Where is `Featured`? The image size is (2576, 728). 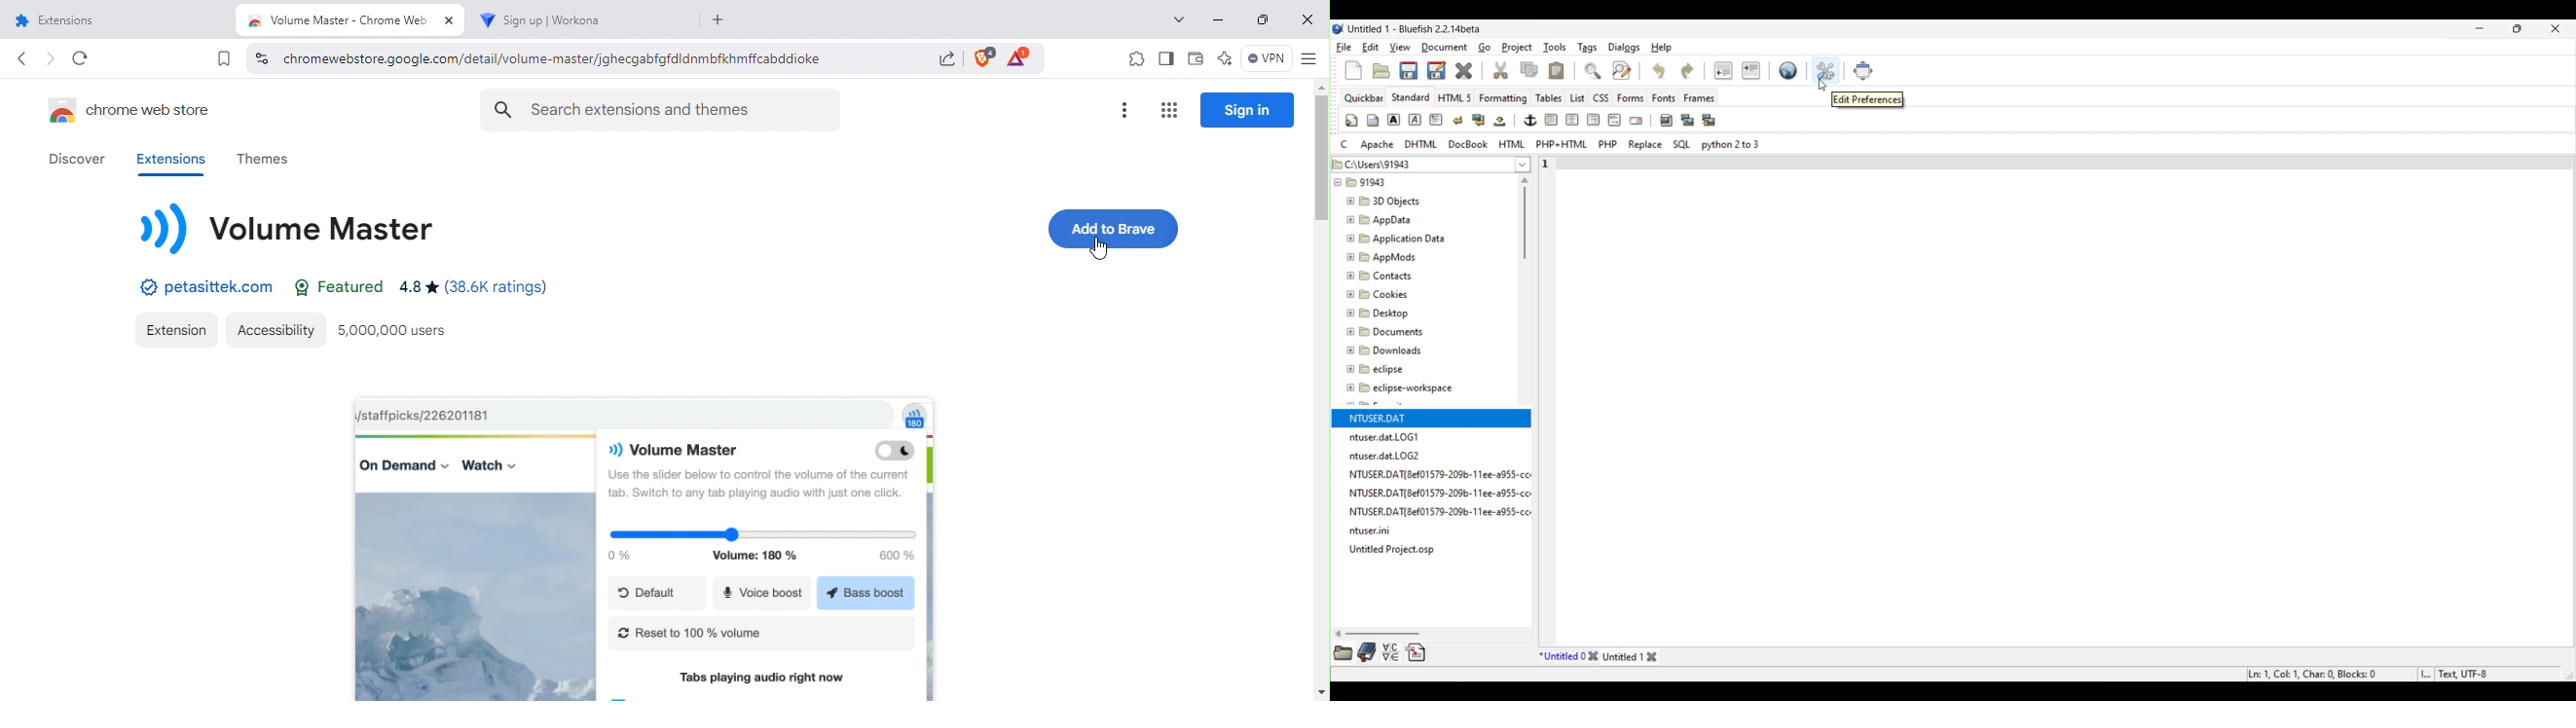
Featured is located at coordinates (342, 288).